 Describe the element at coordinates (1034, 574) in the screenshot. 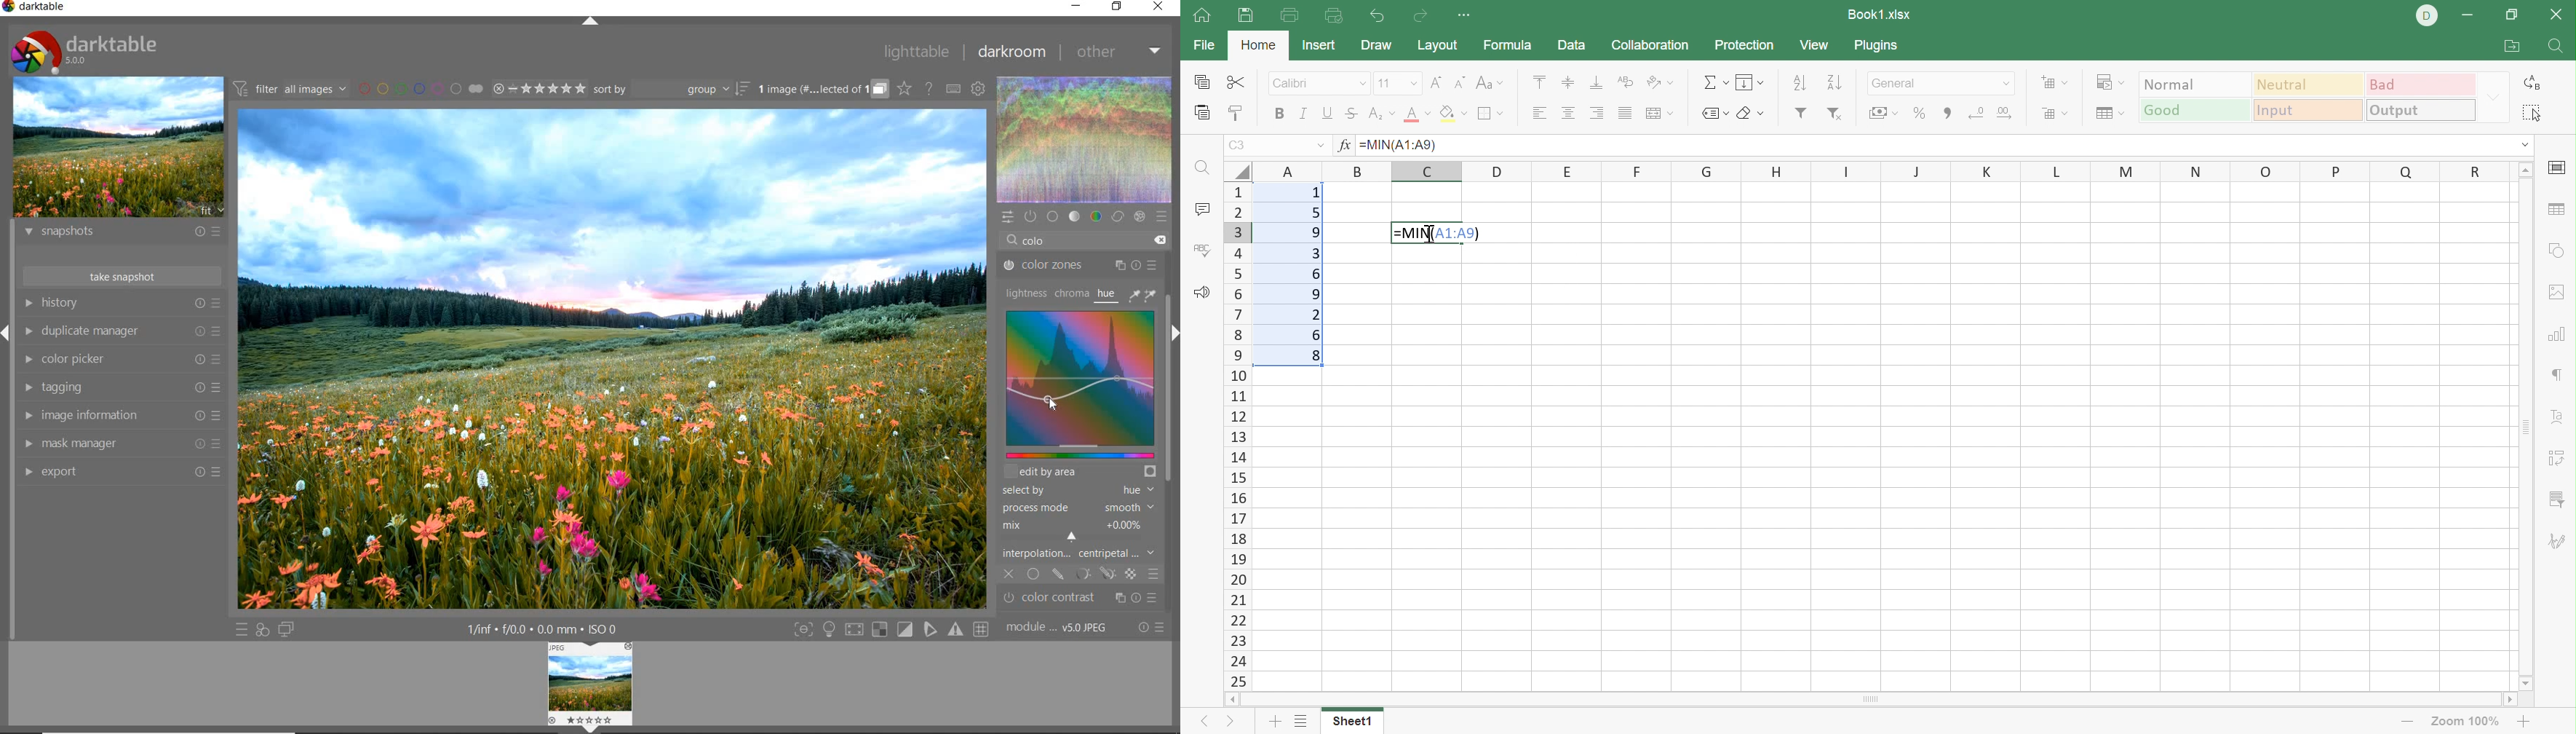

I see `uniformly` at that location.